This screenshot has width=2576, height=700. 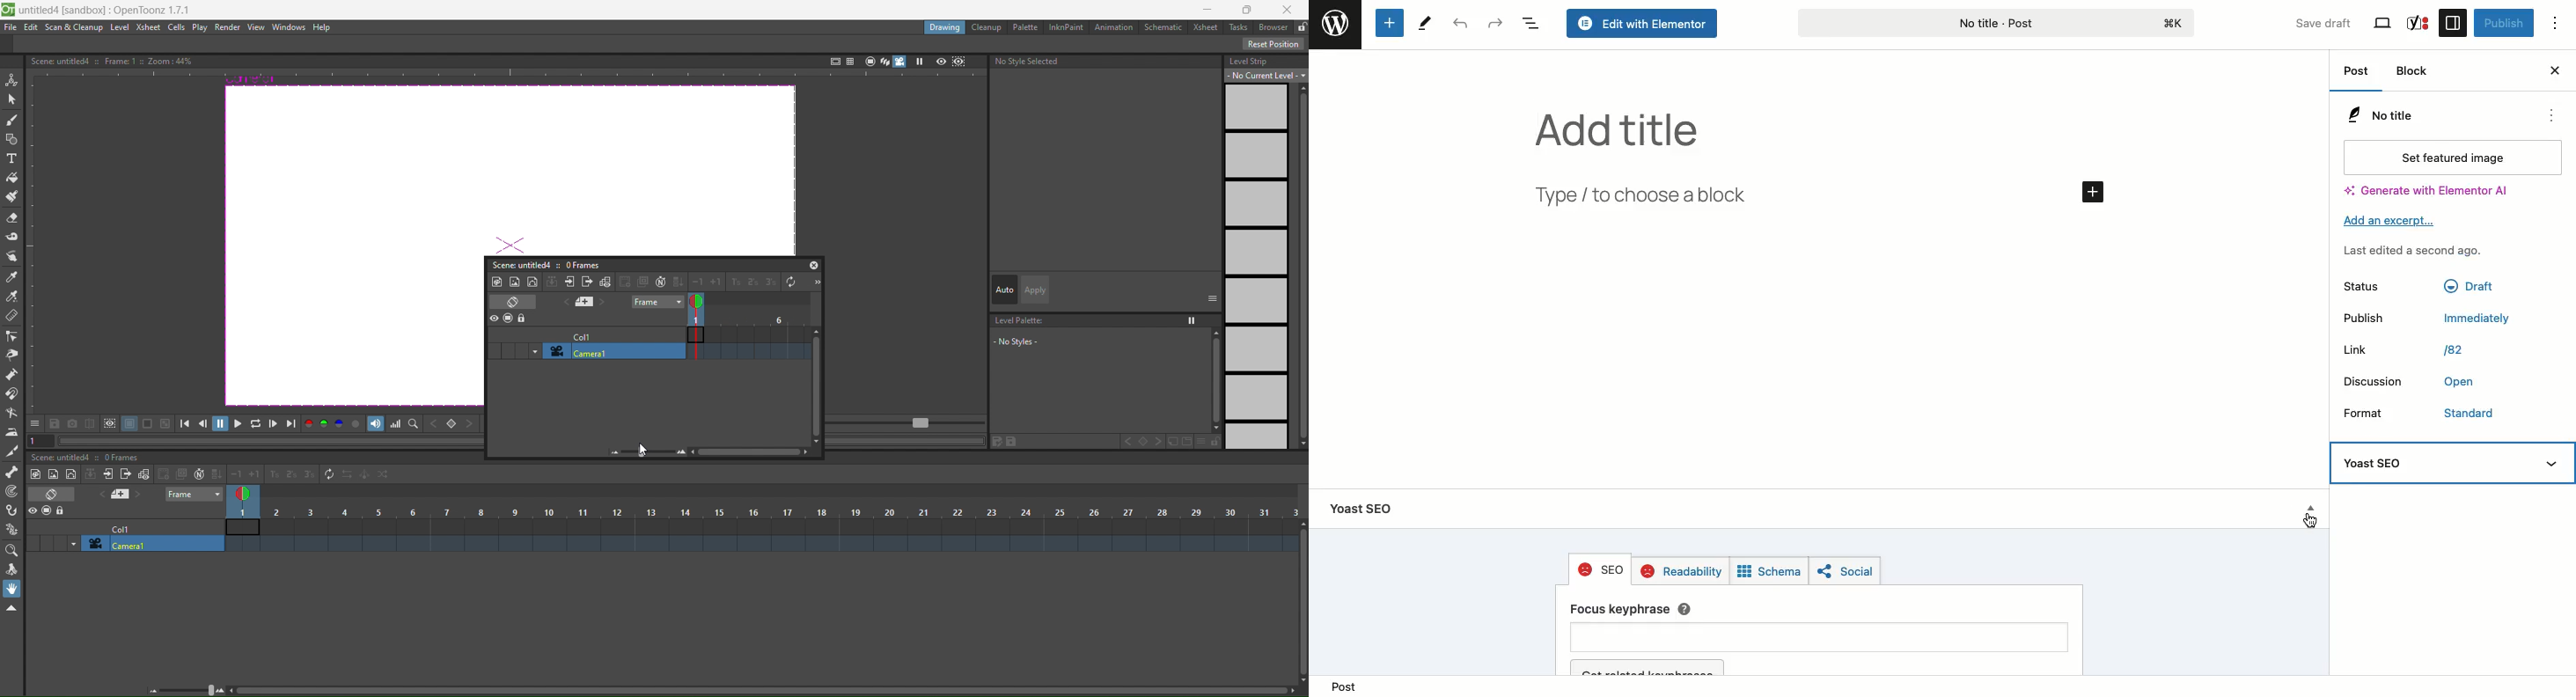 I want to click on camera1, so click(x=612, y=351).